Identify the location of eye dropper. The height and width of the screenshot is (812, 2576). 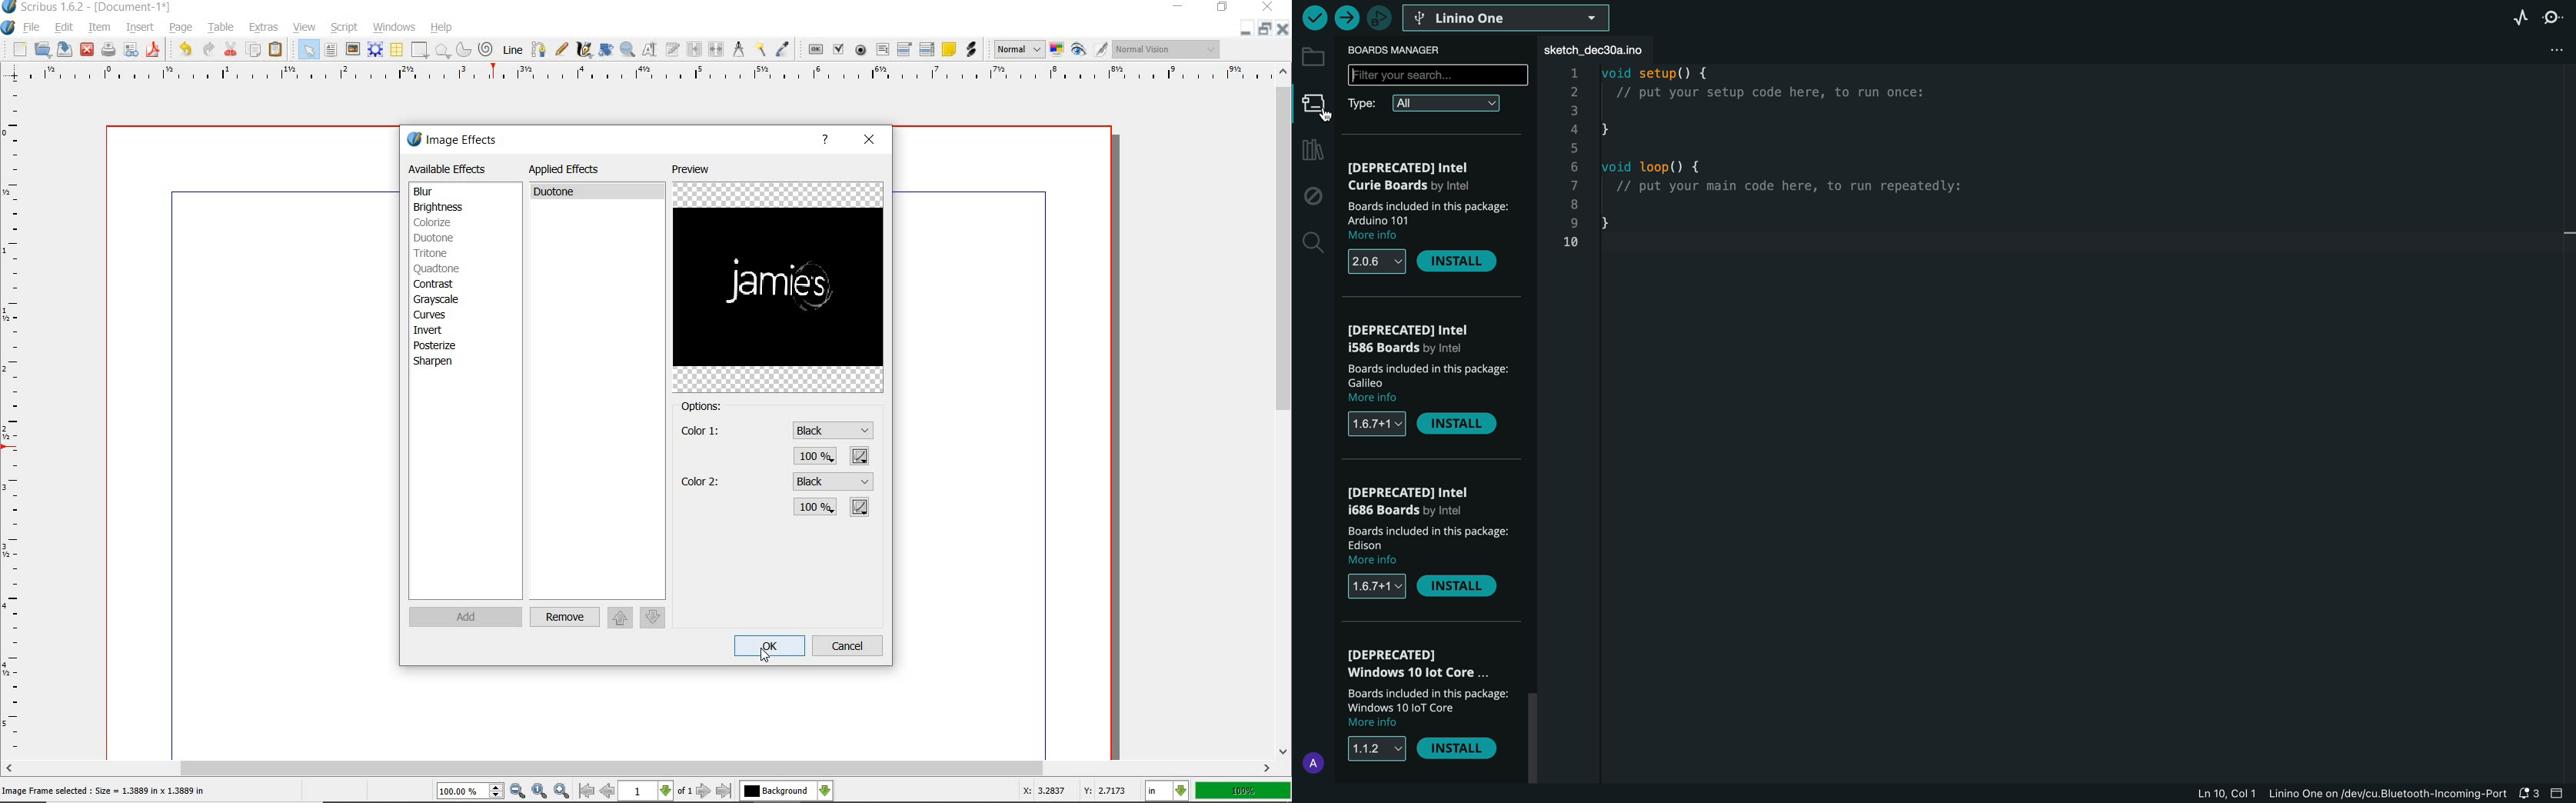
(781, 49).